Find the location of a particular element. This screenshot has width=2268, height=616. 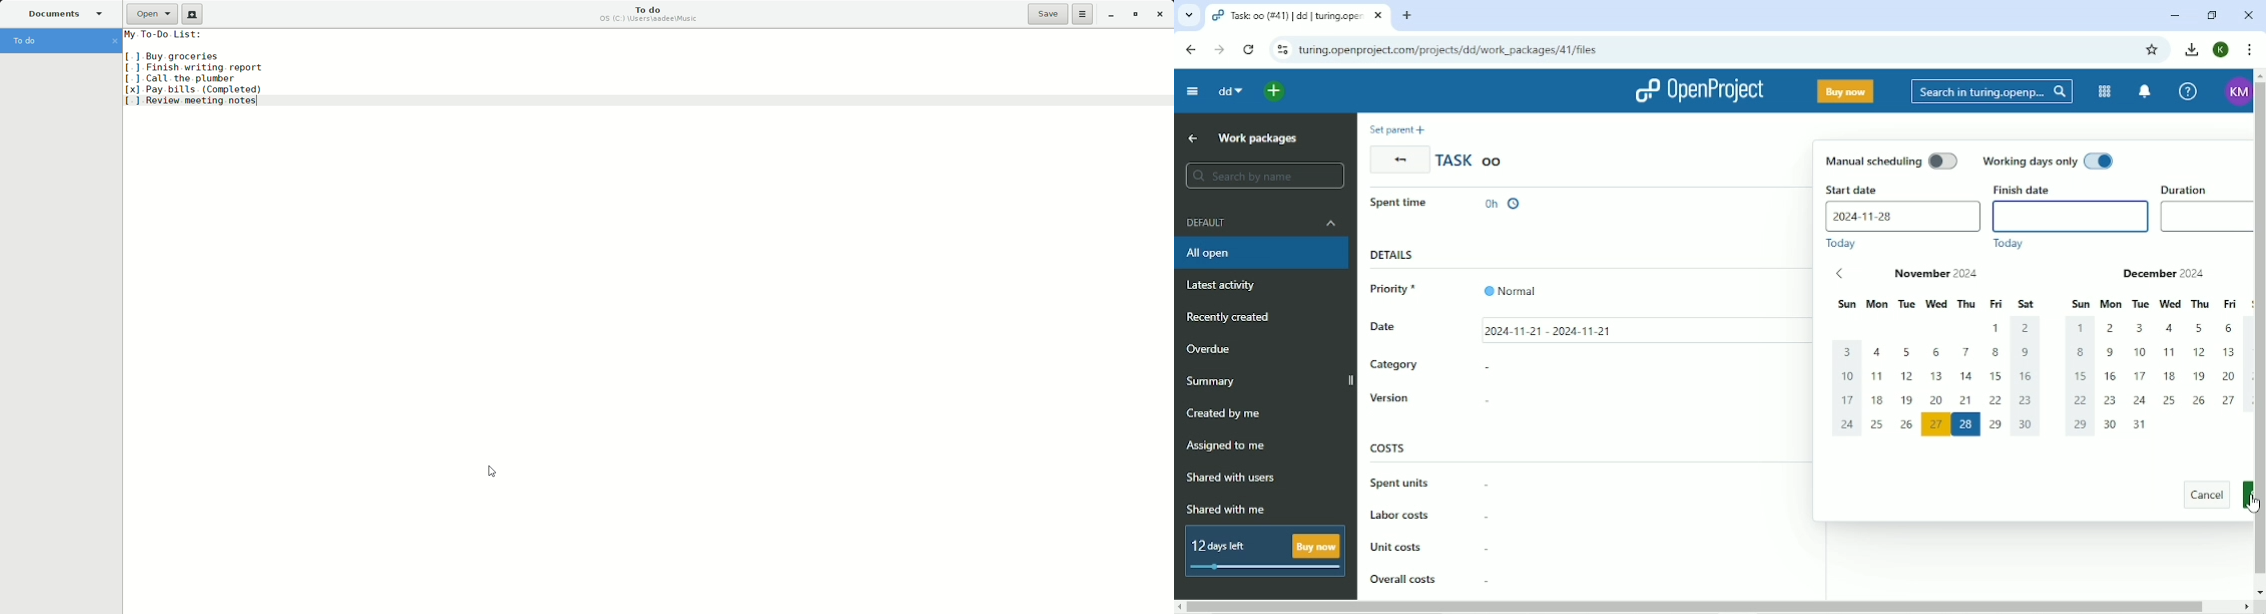

2024-11-21 - 2024-11-21 is located at coordinates (1568, 329).